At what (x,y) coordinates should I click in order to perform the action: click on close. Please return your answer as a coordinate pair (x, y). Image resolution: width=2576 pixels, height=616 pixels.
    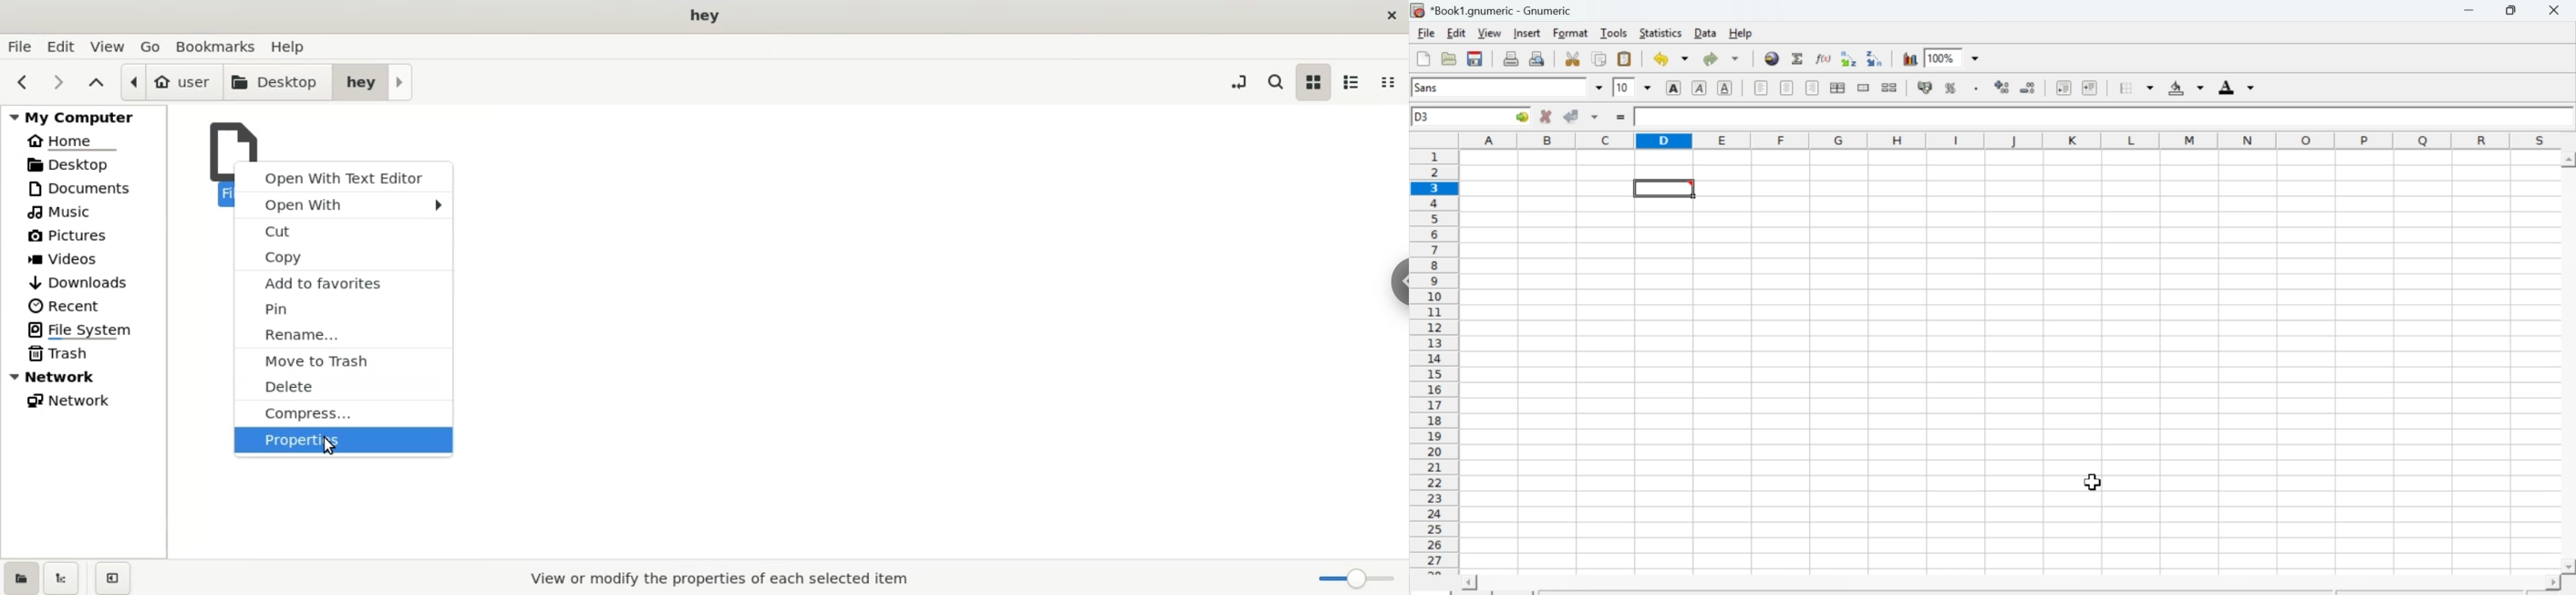
    Looking at the image, I should click on (1384, 17).